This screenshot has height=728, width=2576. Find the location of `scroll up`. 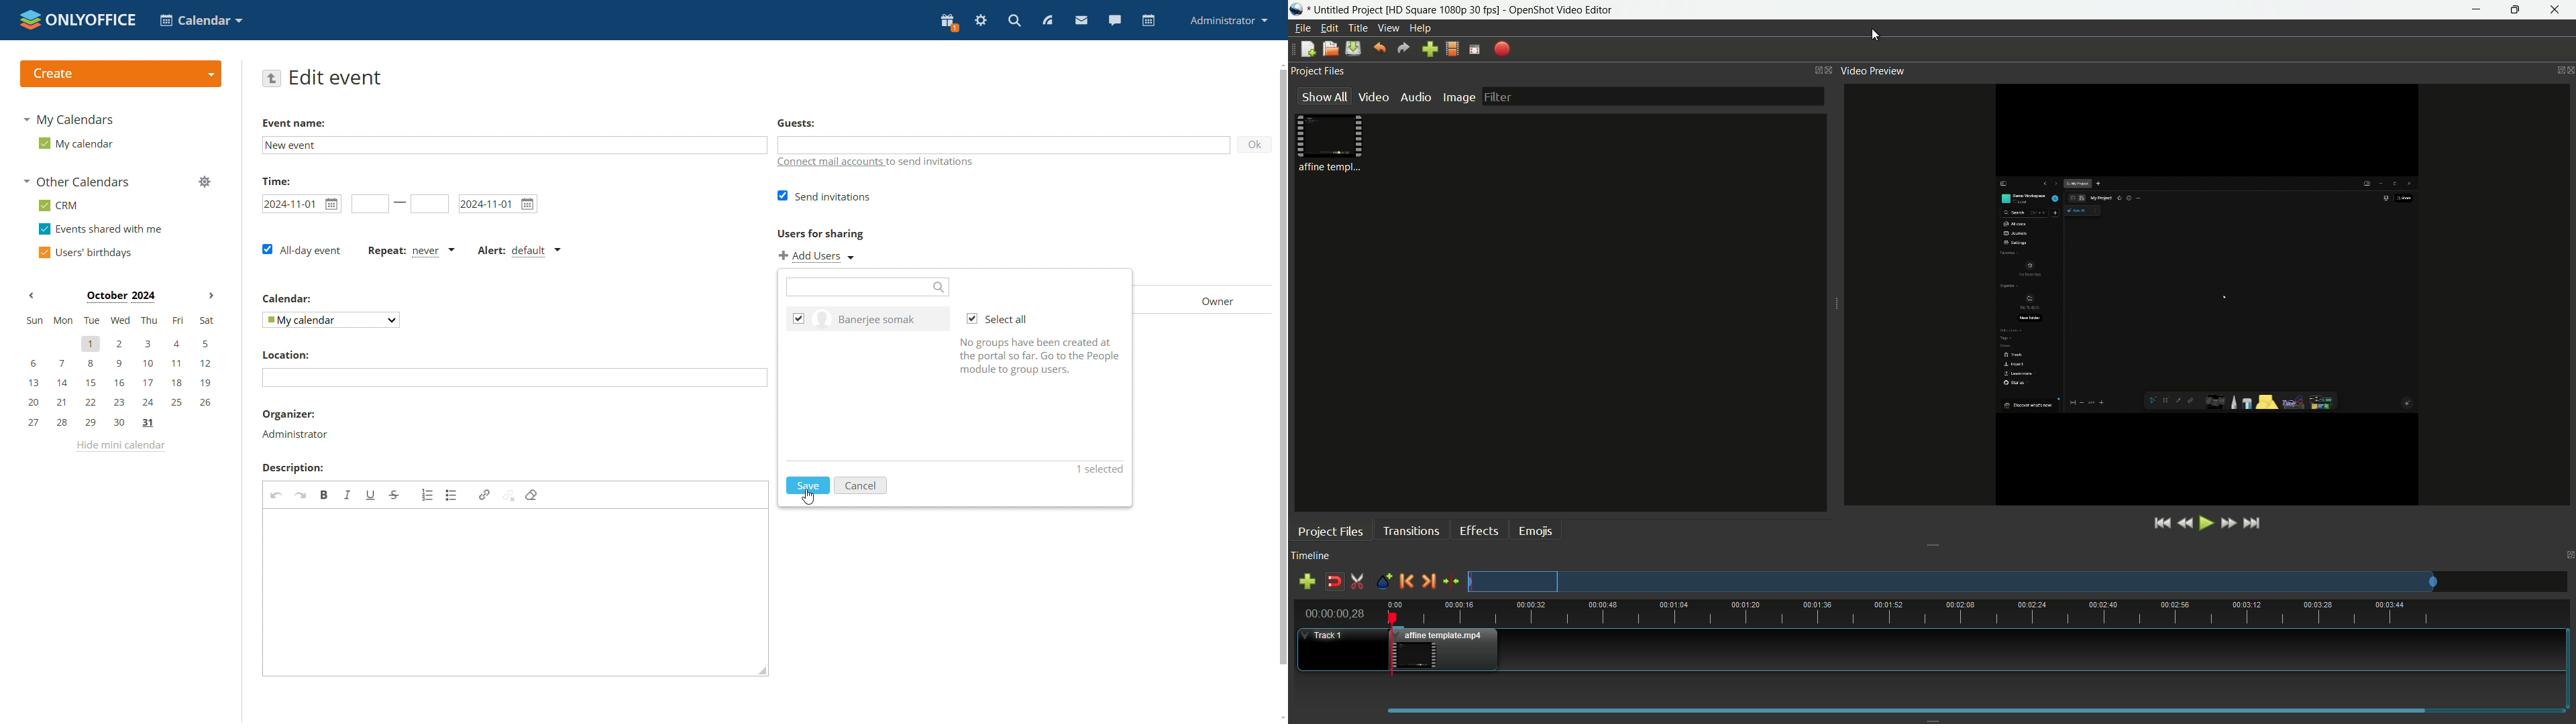

scroll up is located at coordinates (1282, 64).